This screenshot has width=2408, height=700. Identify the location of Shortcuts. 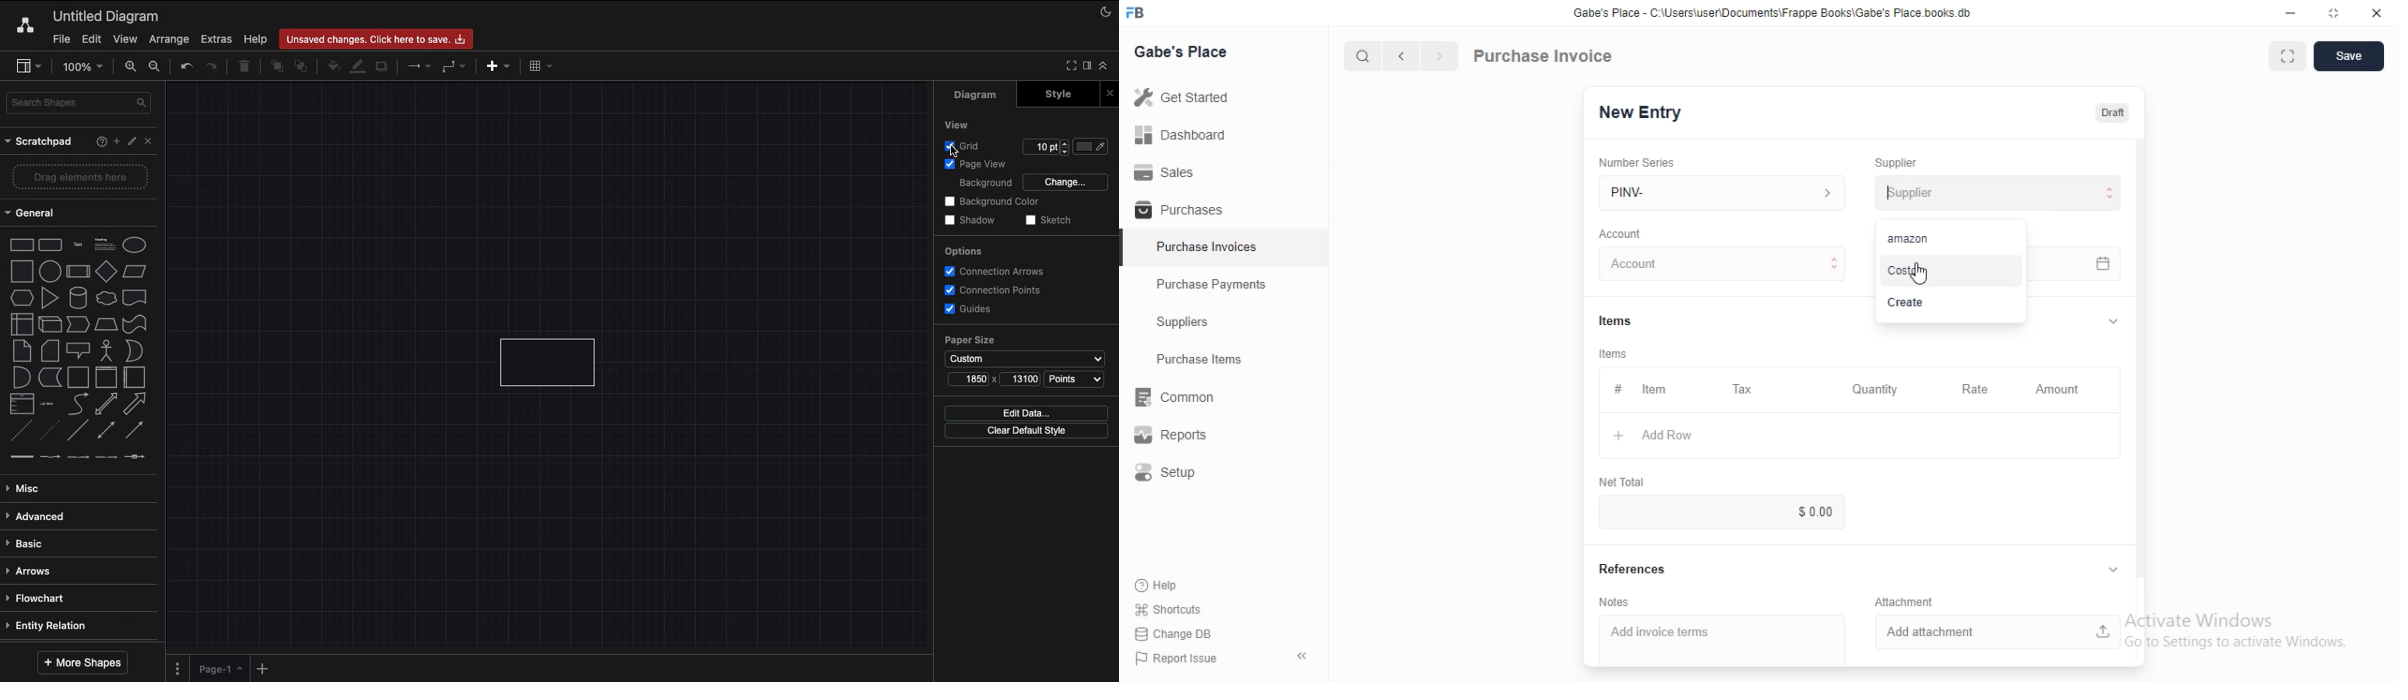
(1169, 609).